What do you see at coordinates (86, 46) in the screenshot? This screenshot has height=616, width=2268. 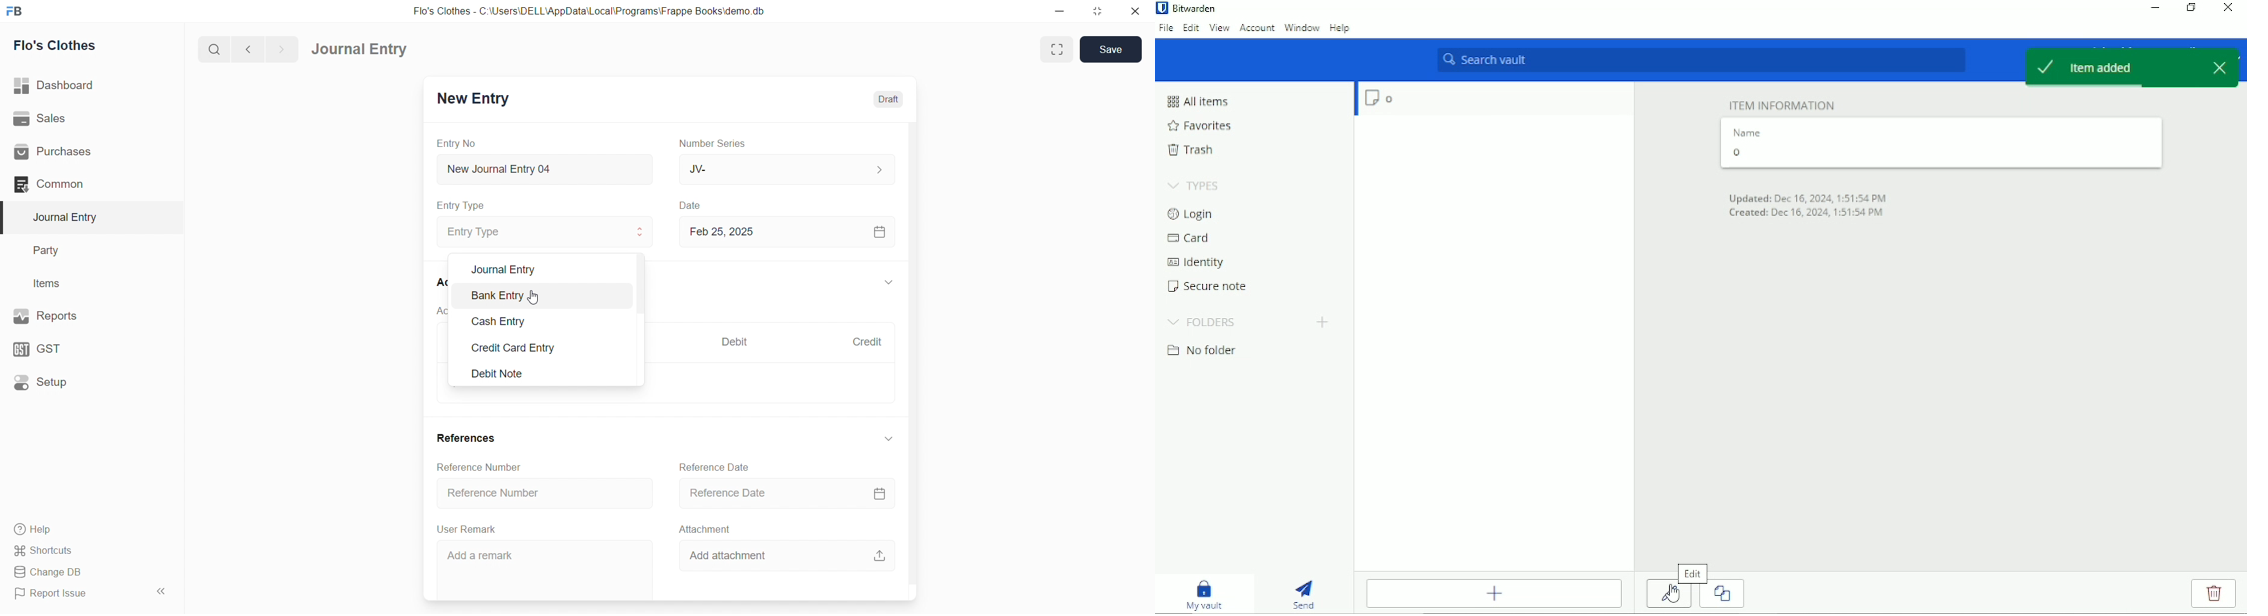 I see `Flo's Clothes` at bounding box center [86, 46].